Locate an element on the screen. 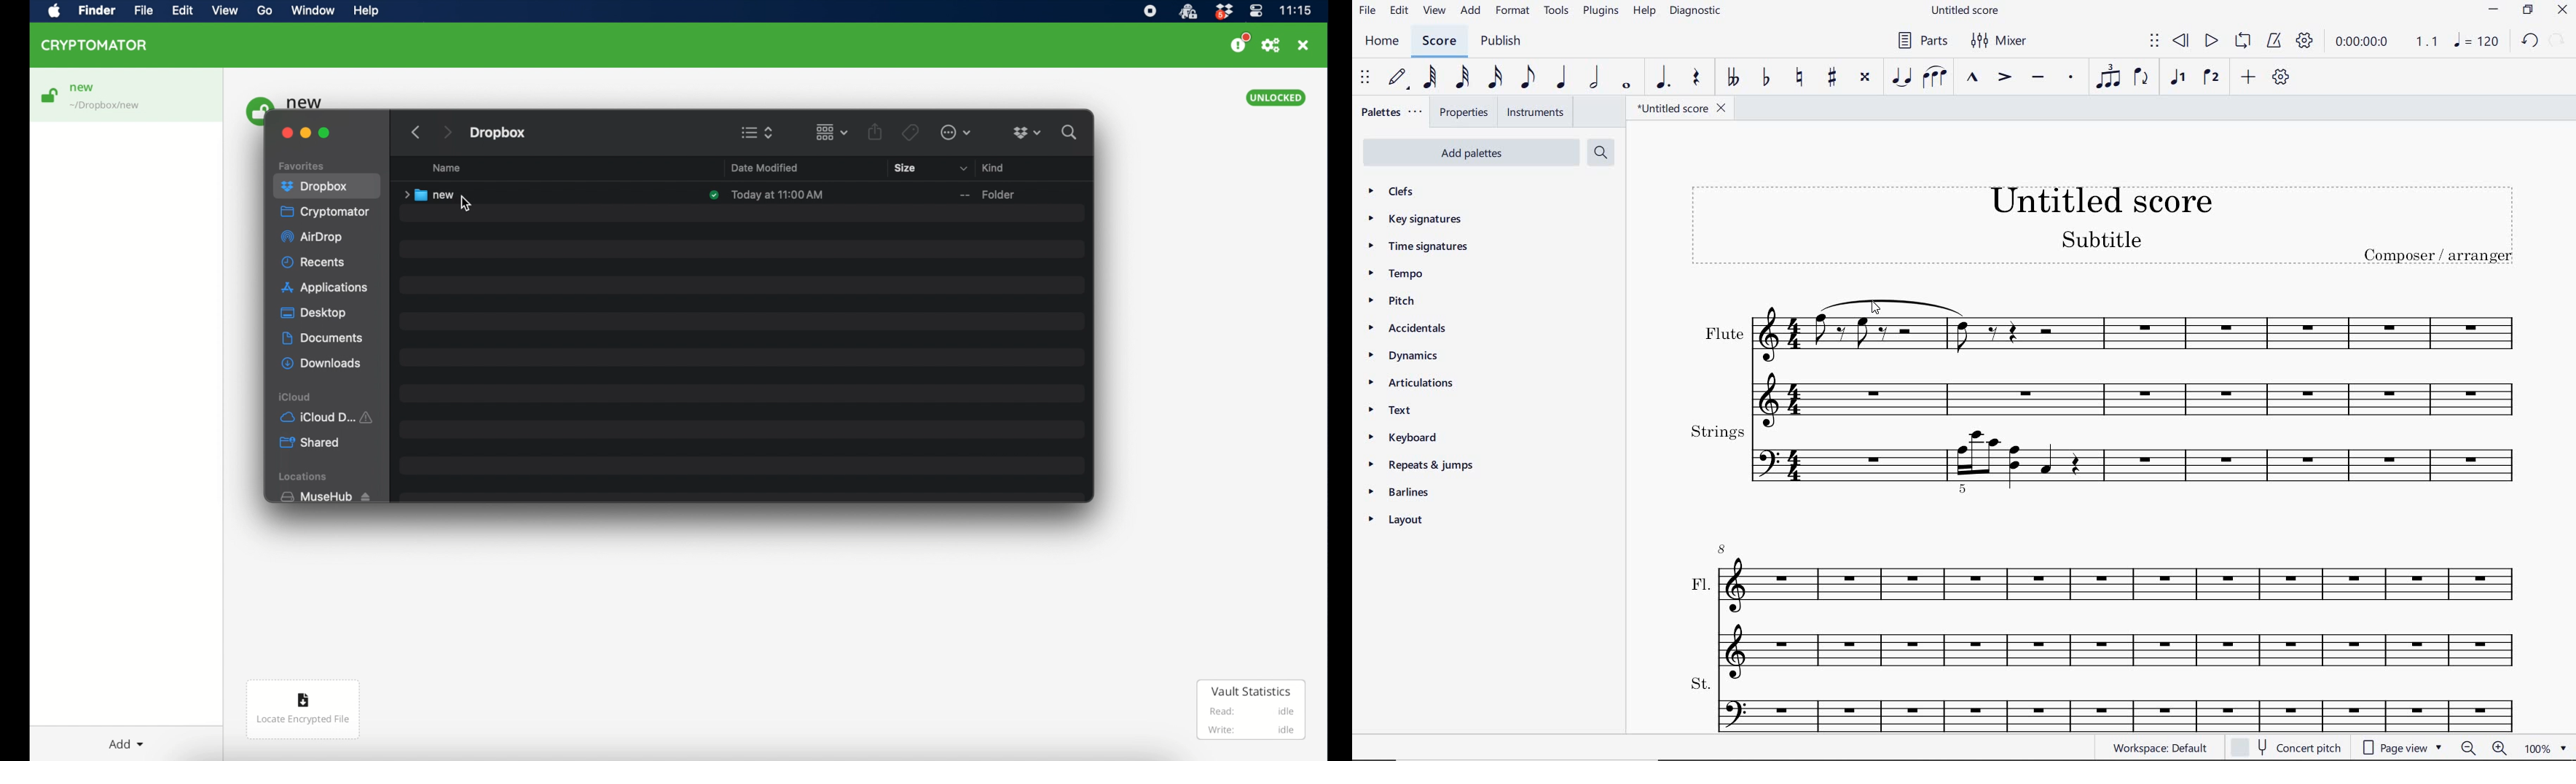 This screenshot has height=784, width=2576. STACCATO is located at coordinates (2071, 78).